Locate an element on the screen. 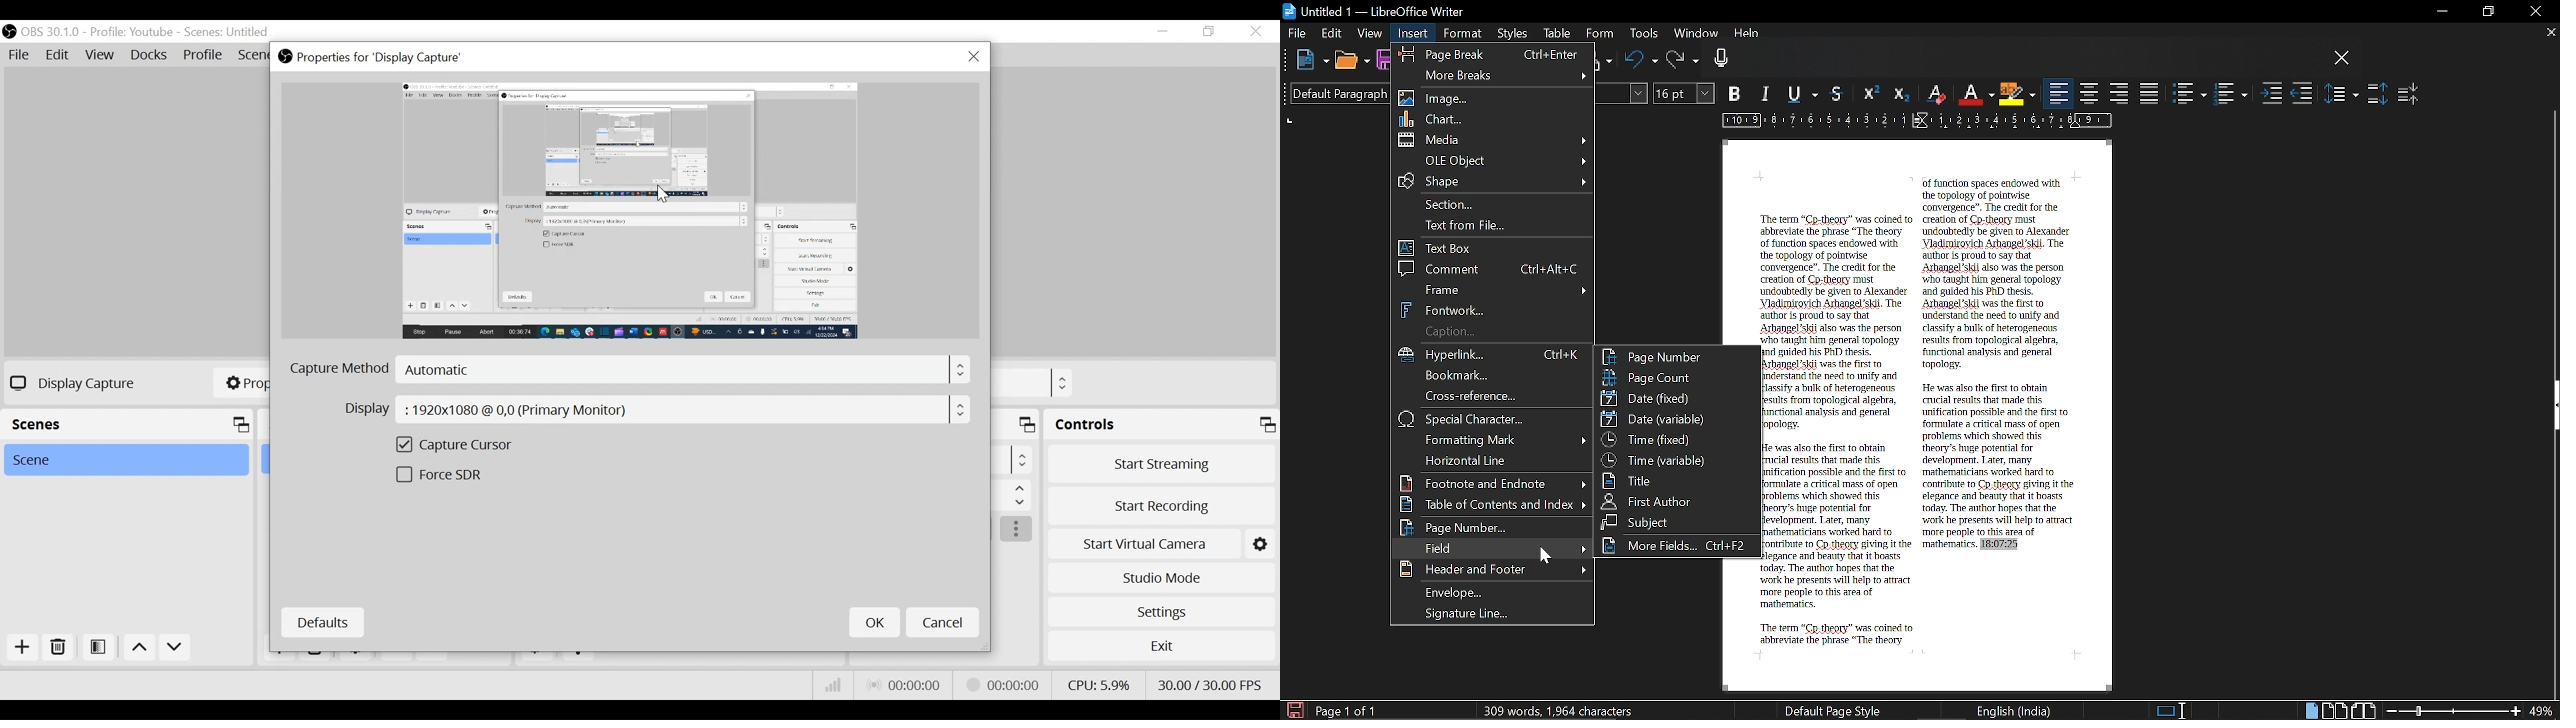 The image size is (2576, 728). Superscript is located at coordinates (1869, 94).